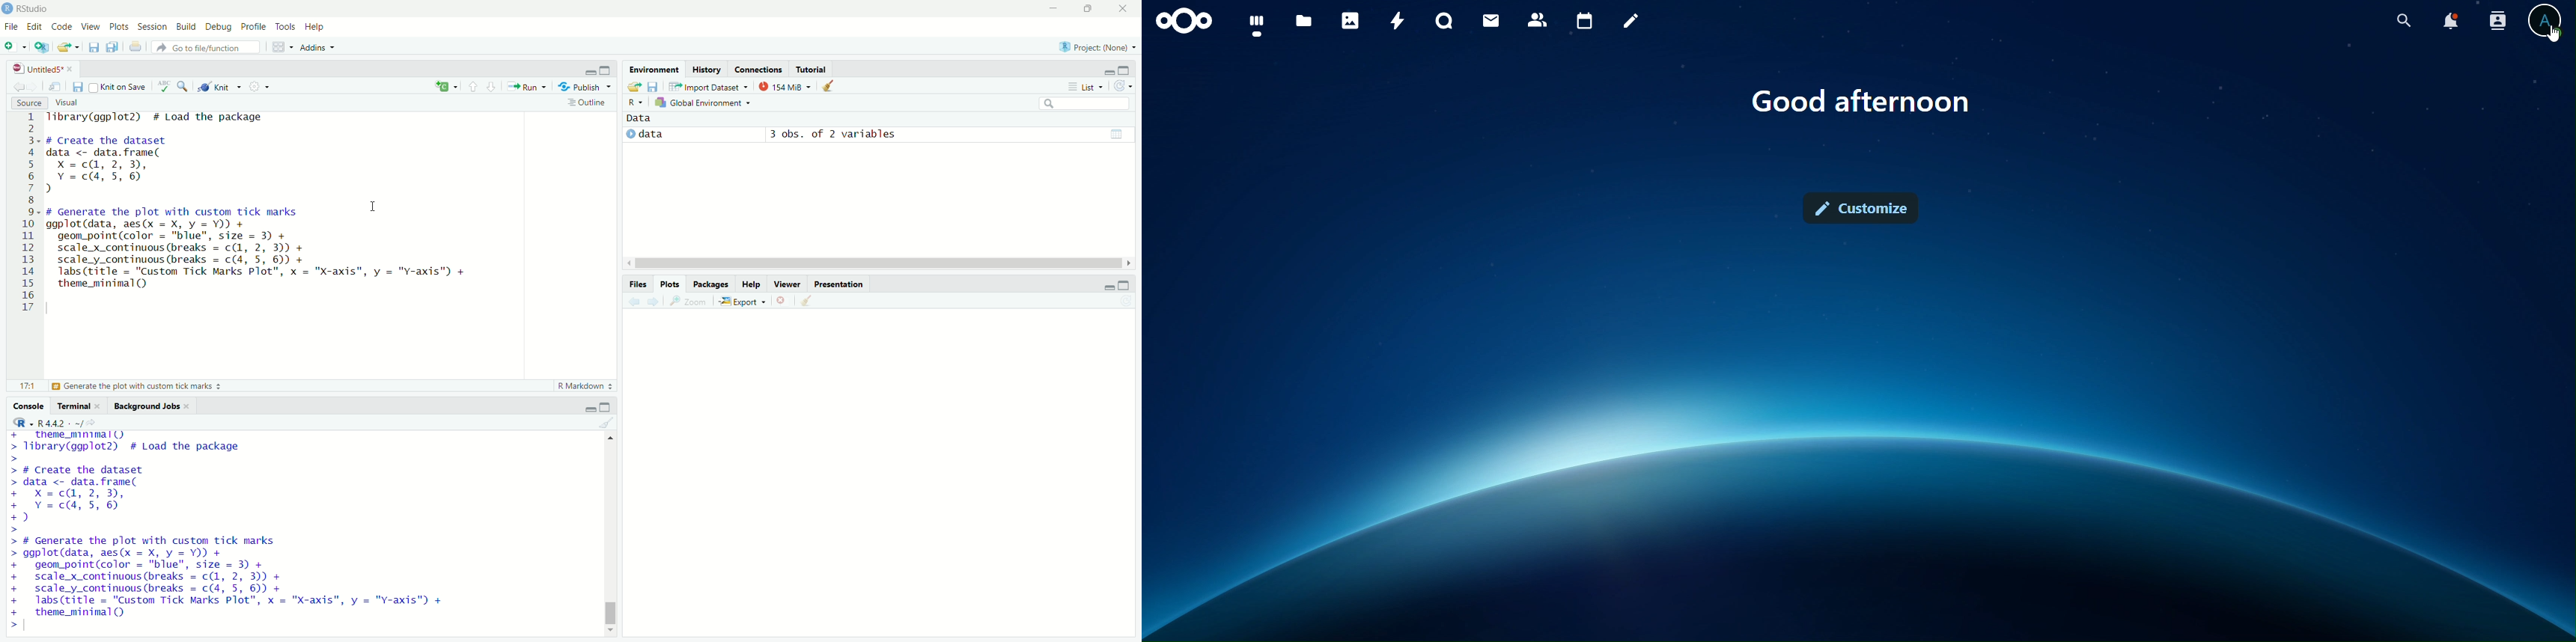 The image size is (2576, 644). What do you see at coordinates (90, 27) in the screenshot?
I see `view` at bounding box center [90, 27].